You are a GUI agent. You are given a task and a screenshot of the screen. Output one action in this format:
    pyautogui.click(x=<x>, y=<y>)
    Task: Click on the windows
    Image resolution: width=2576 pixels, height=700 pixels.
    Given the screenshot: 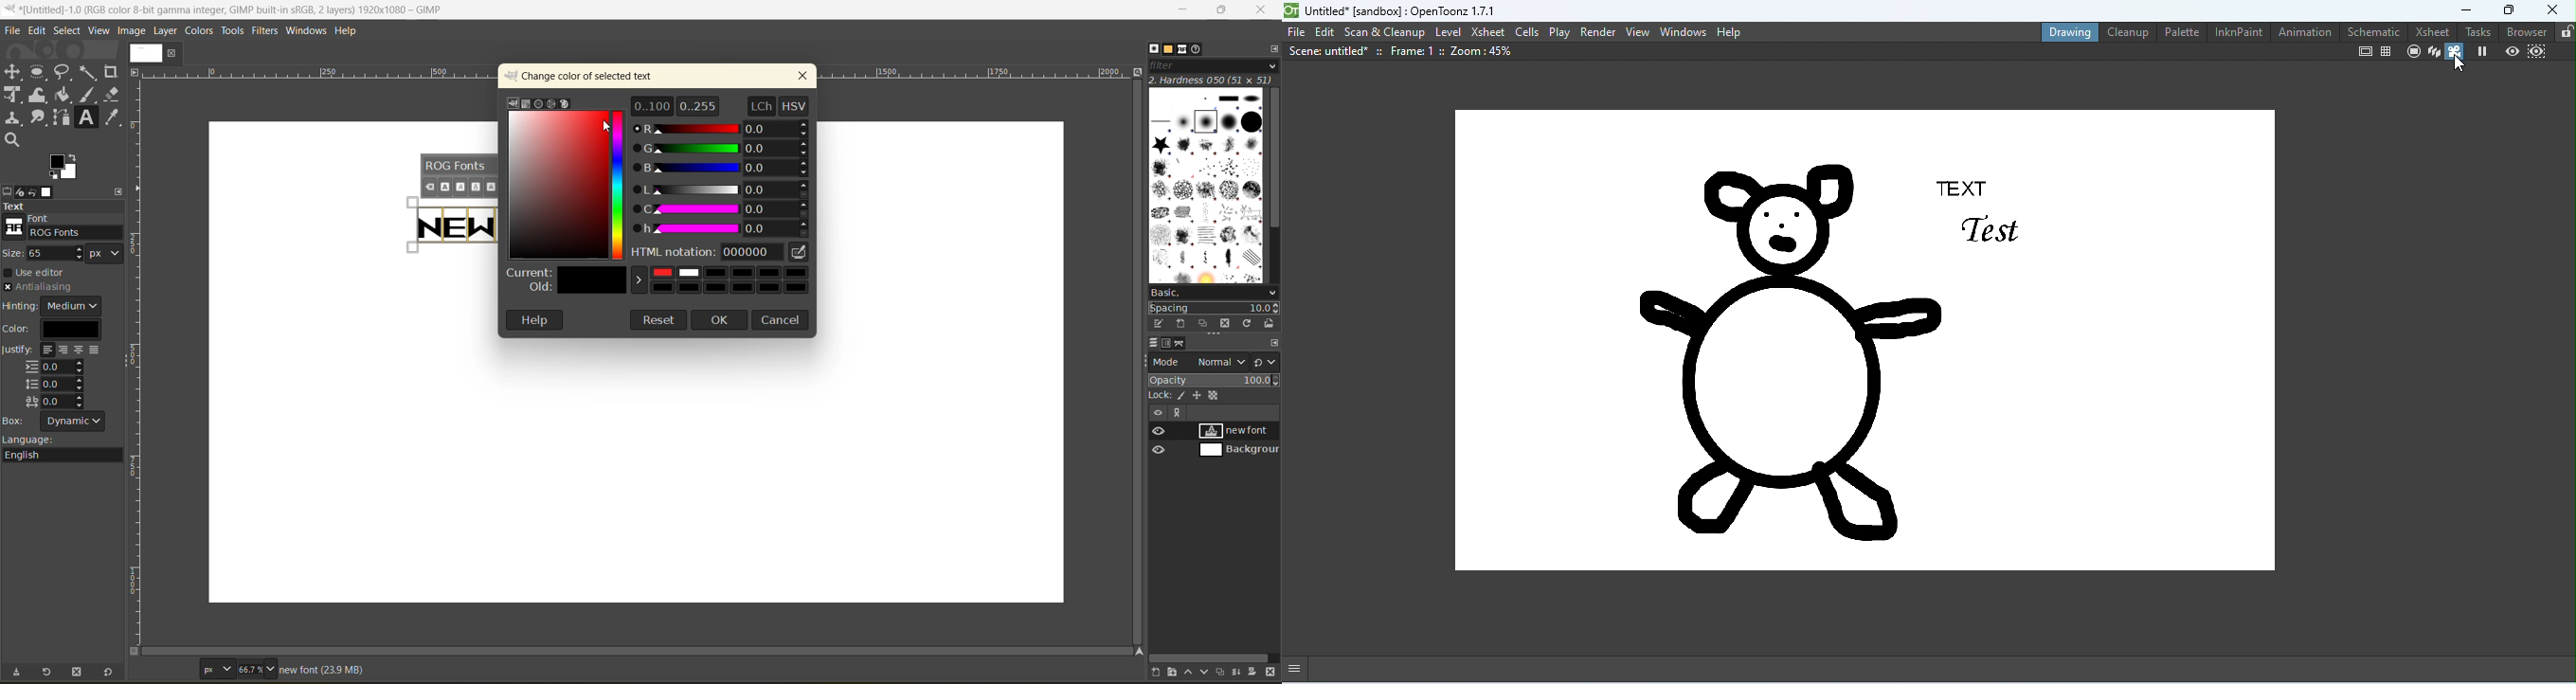 What is the action you would take?
    pyautogui.click(x=305, y=32)
    